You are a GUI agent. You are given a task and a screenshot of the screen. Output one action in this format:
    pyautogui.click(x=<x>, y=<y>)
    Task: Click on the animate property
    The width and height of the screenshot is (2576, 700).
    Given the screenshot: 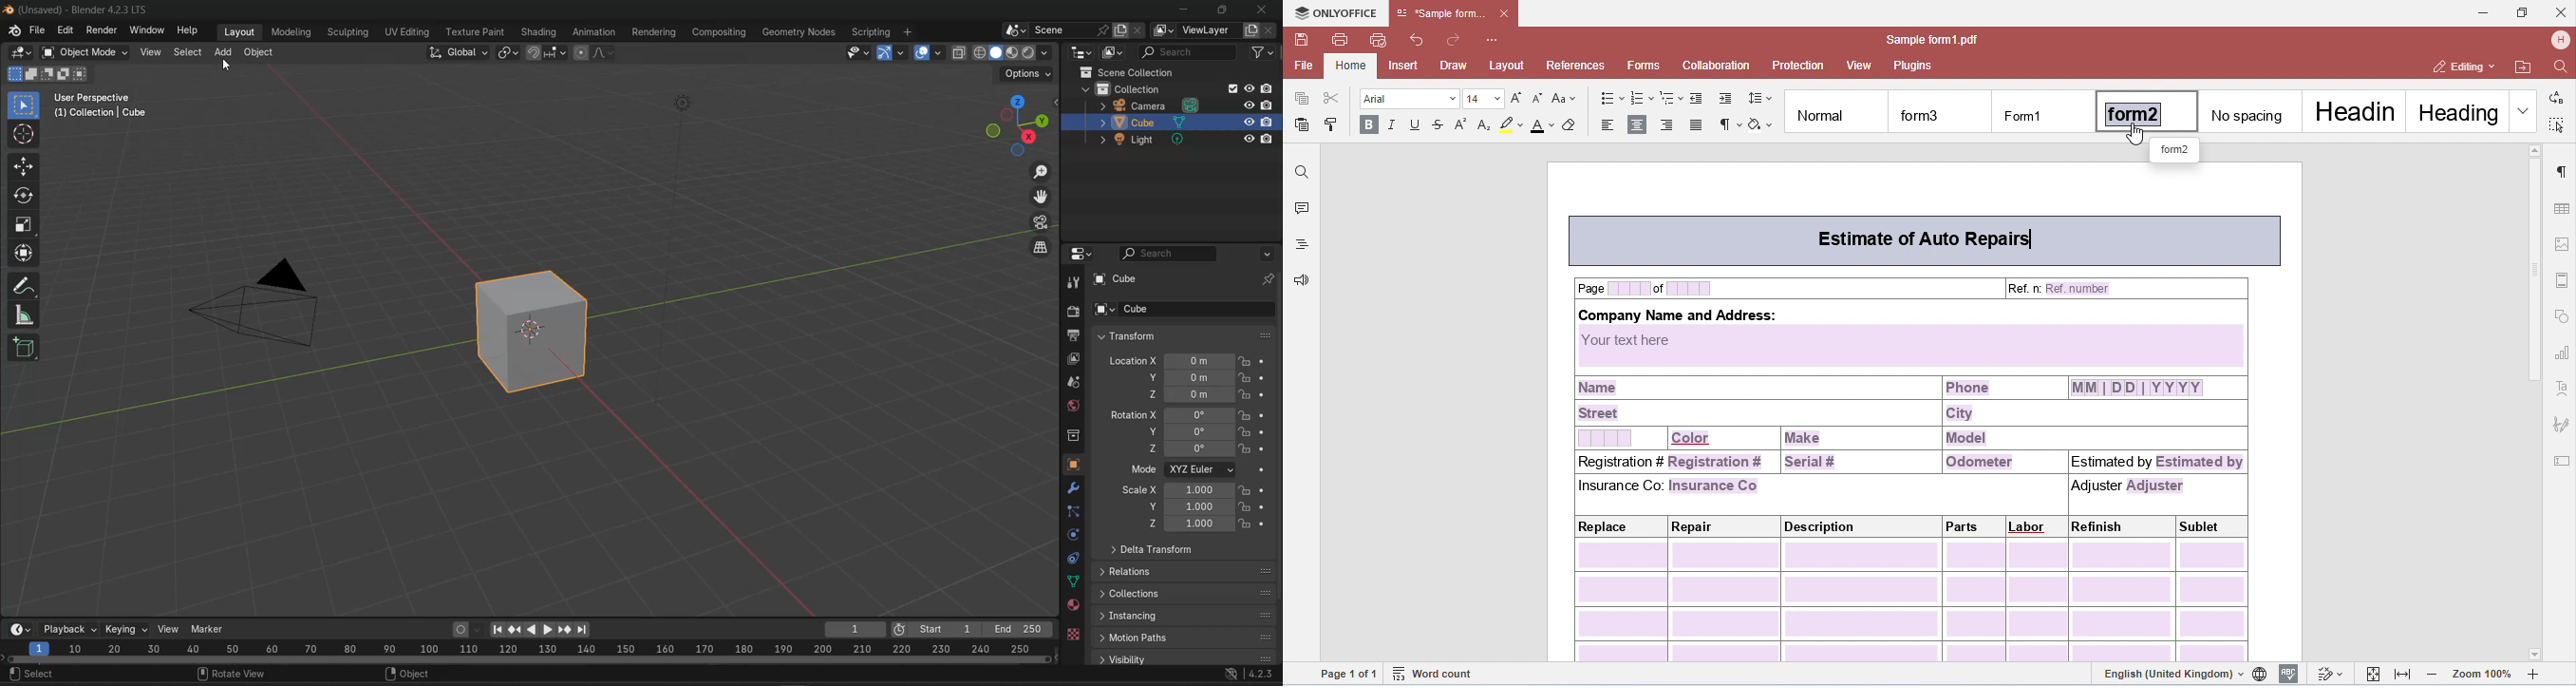 What is the action you would take?
    pyautogui.click(x=1266, y=449)
    